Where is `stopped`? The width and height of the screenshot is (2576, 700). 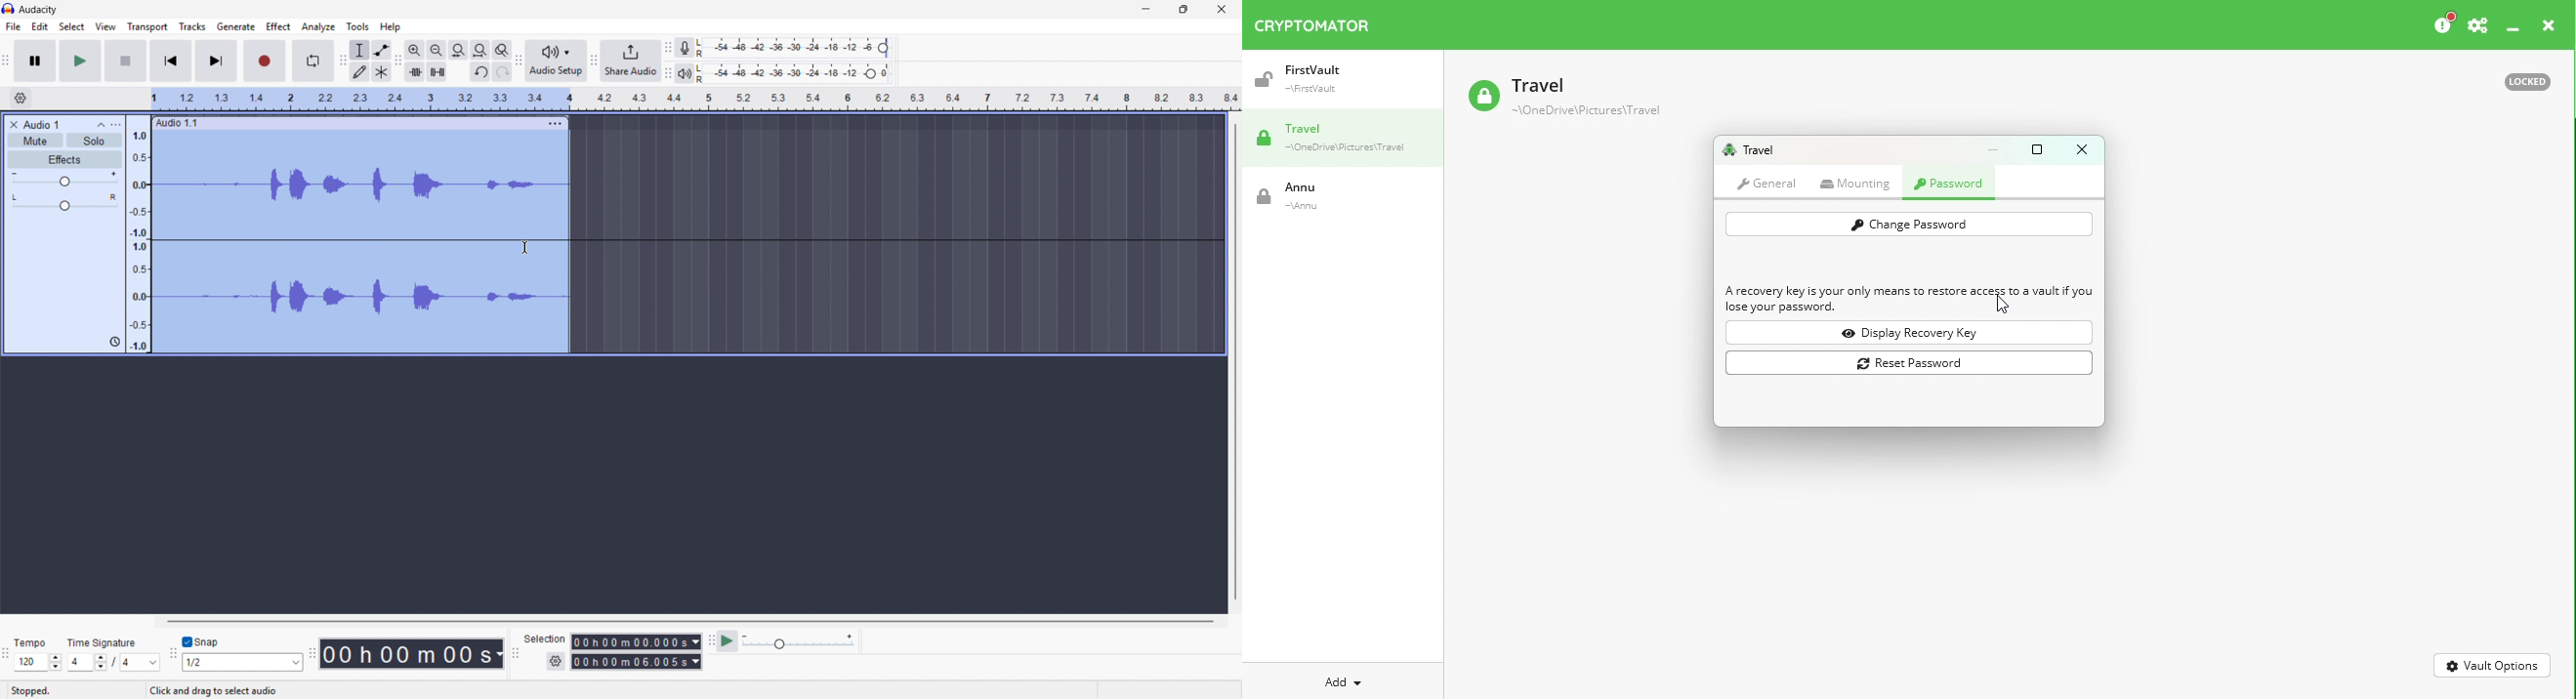 stopped is located at coordinates (34, 690).